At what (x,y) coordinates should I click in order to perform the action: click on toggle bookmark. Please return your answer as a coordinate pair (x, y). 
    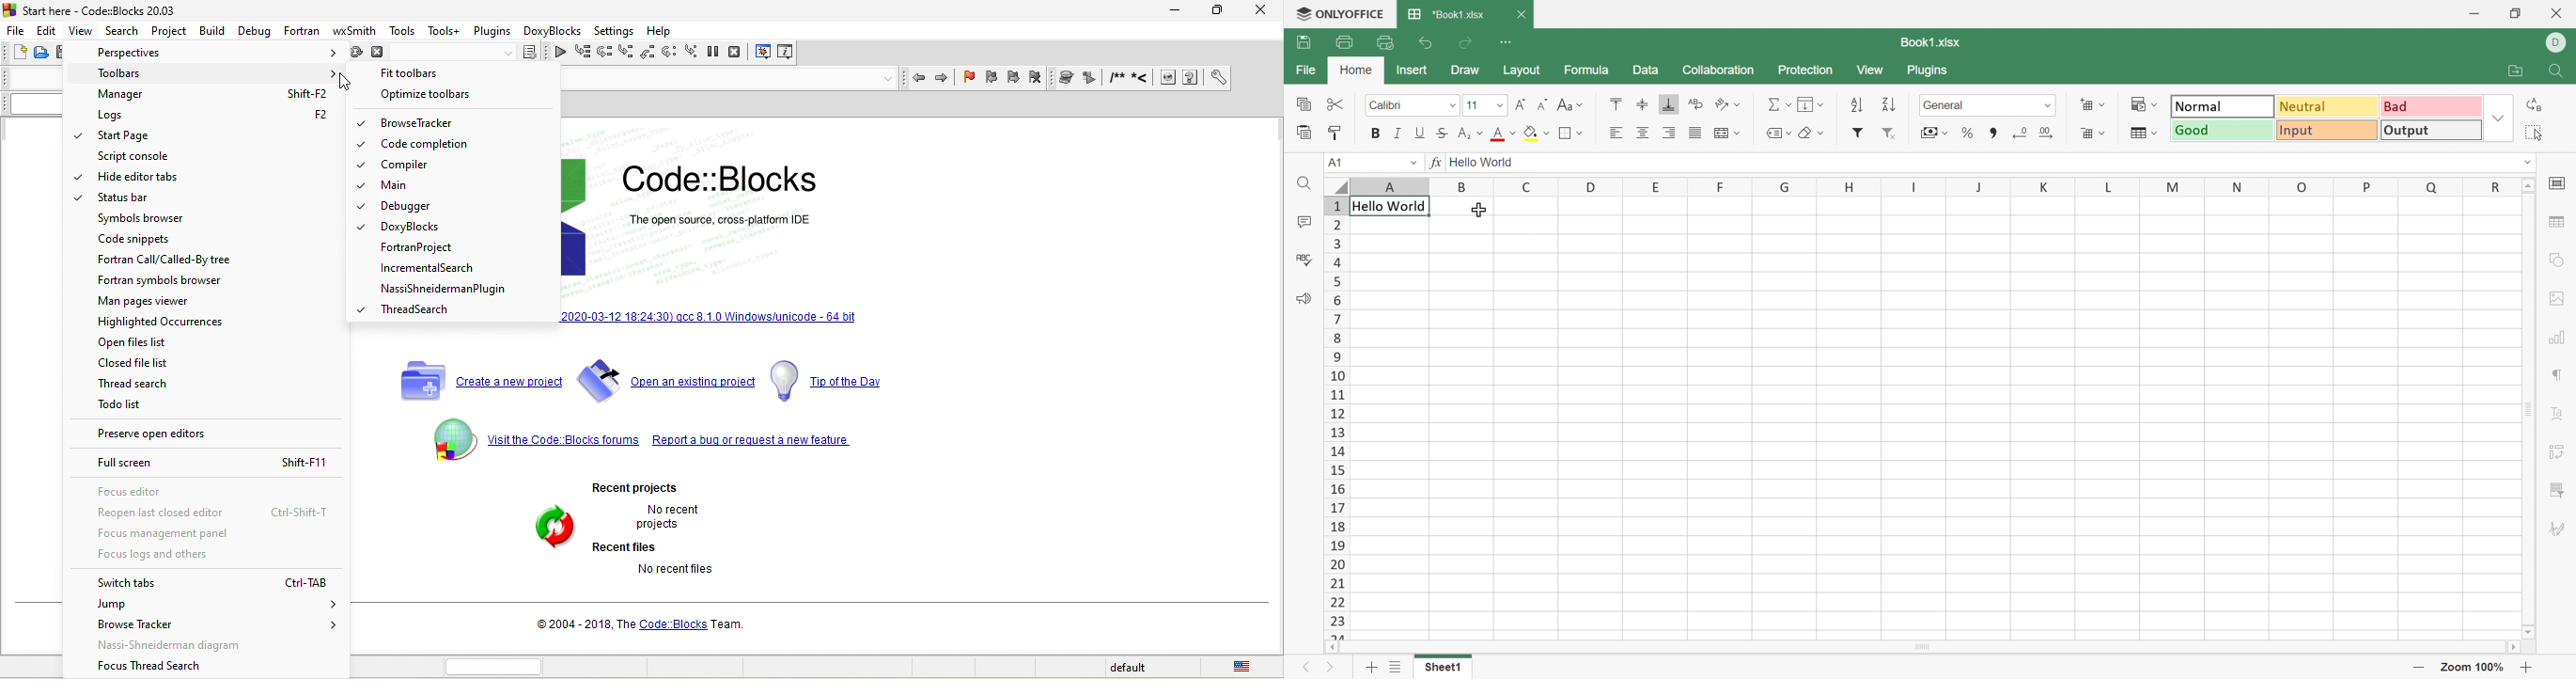
    Looking at the image, I should click on (970, 80).